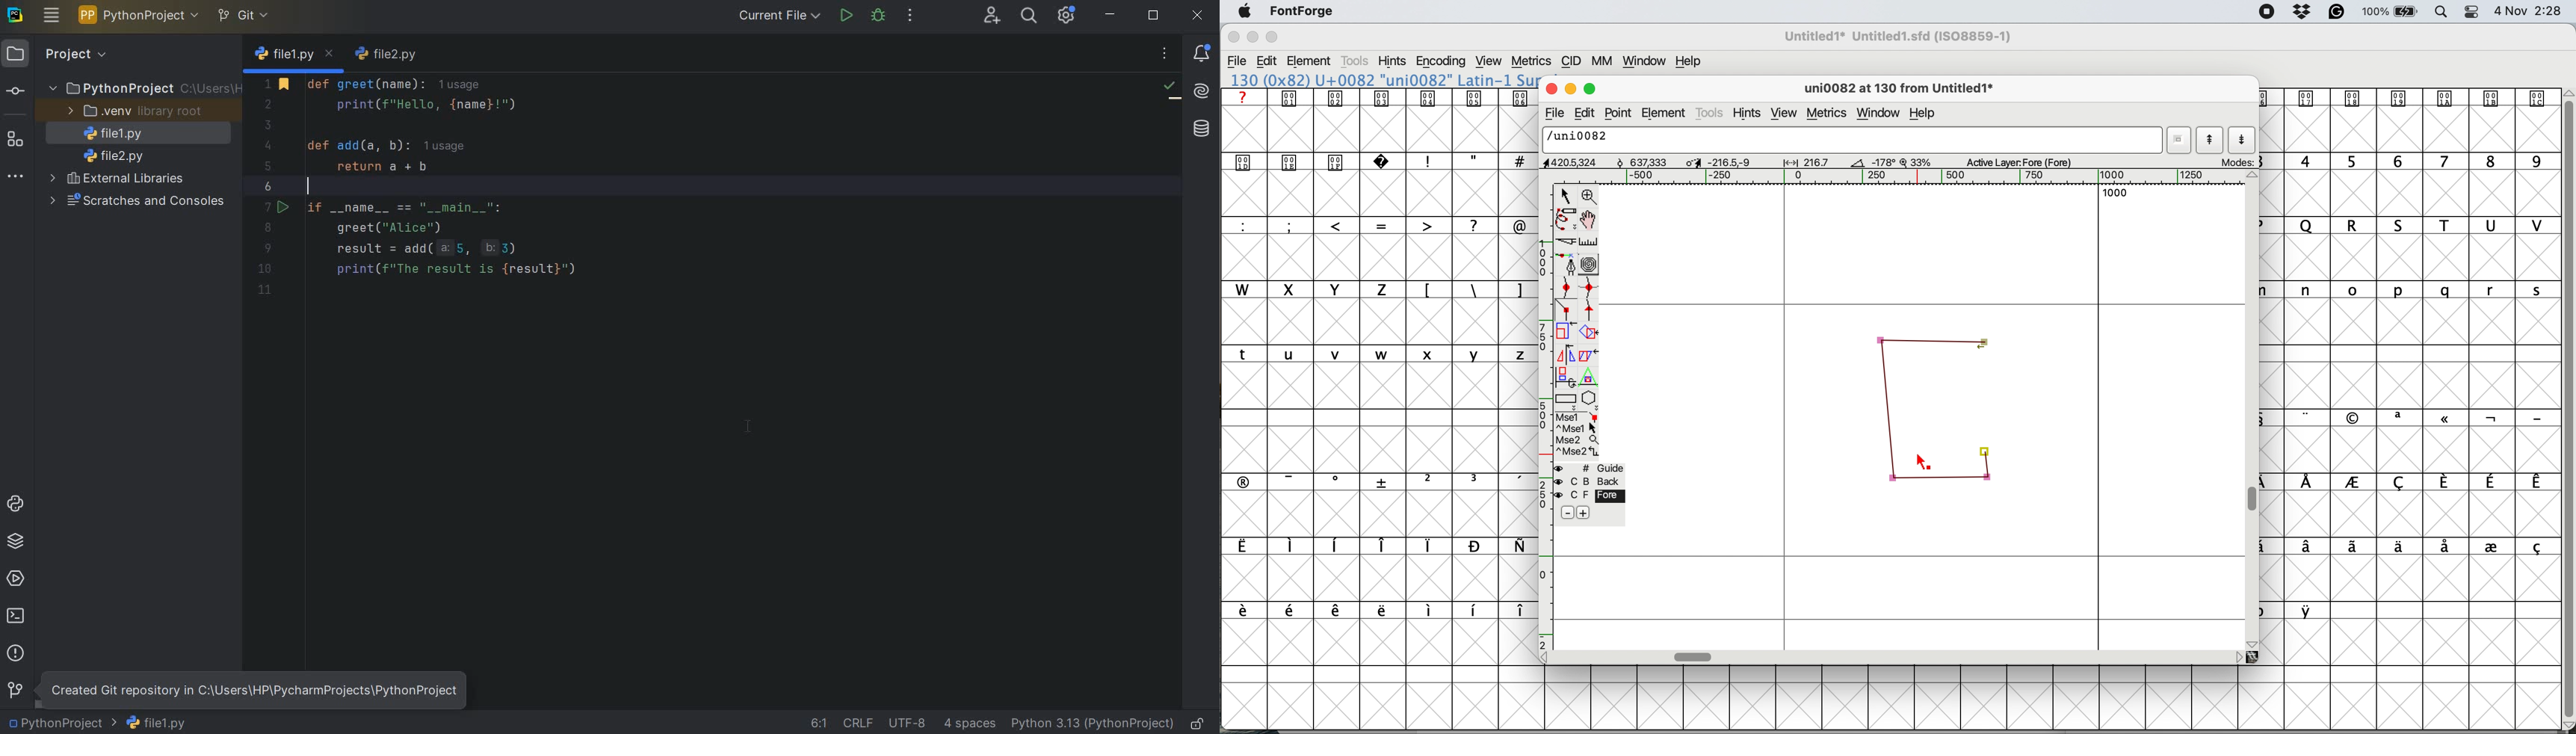 This screenshot has width=2576, height=756. What do you see at coordinates (1566, 311) in the screenshot?
I see `add a corner point` at bounding box center [1566, 311].